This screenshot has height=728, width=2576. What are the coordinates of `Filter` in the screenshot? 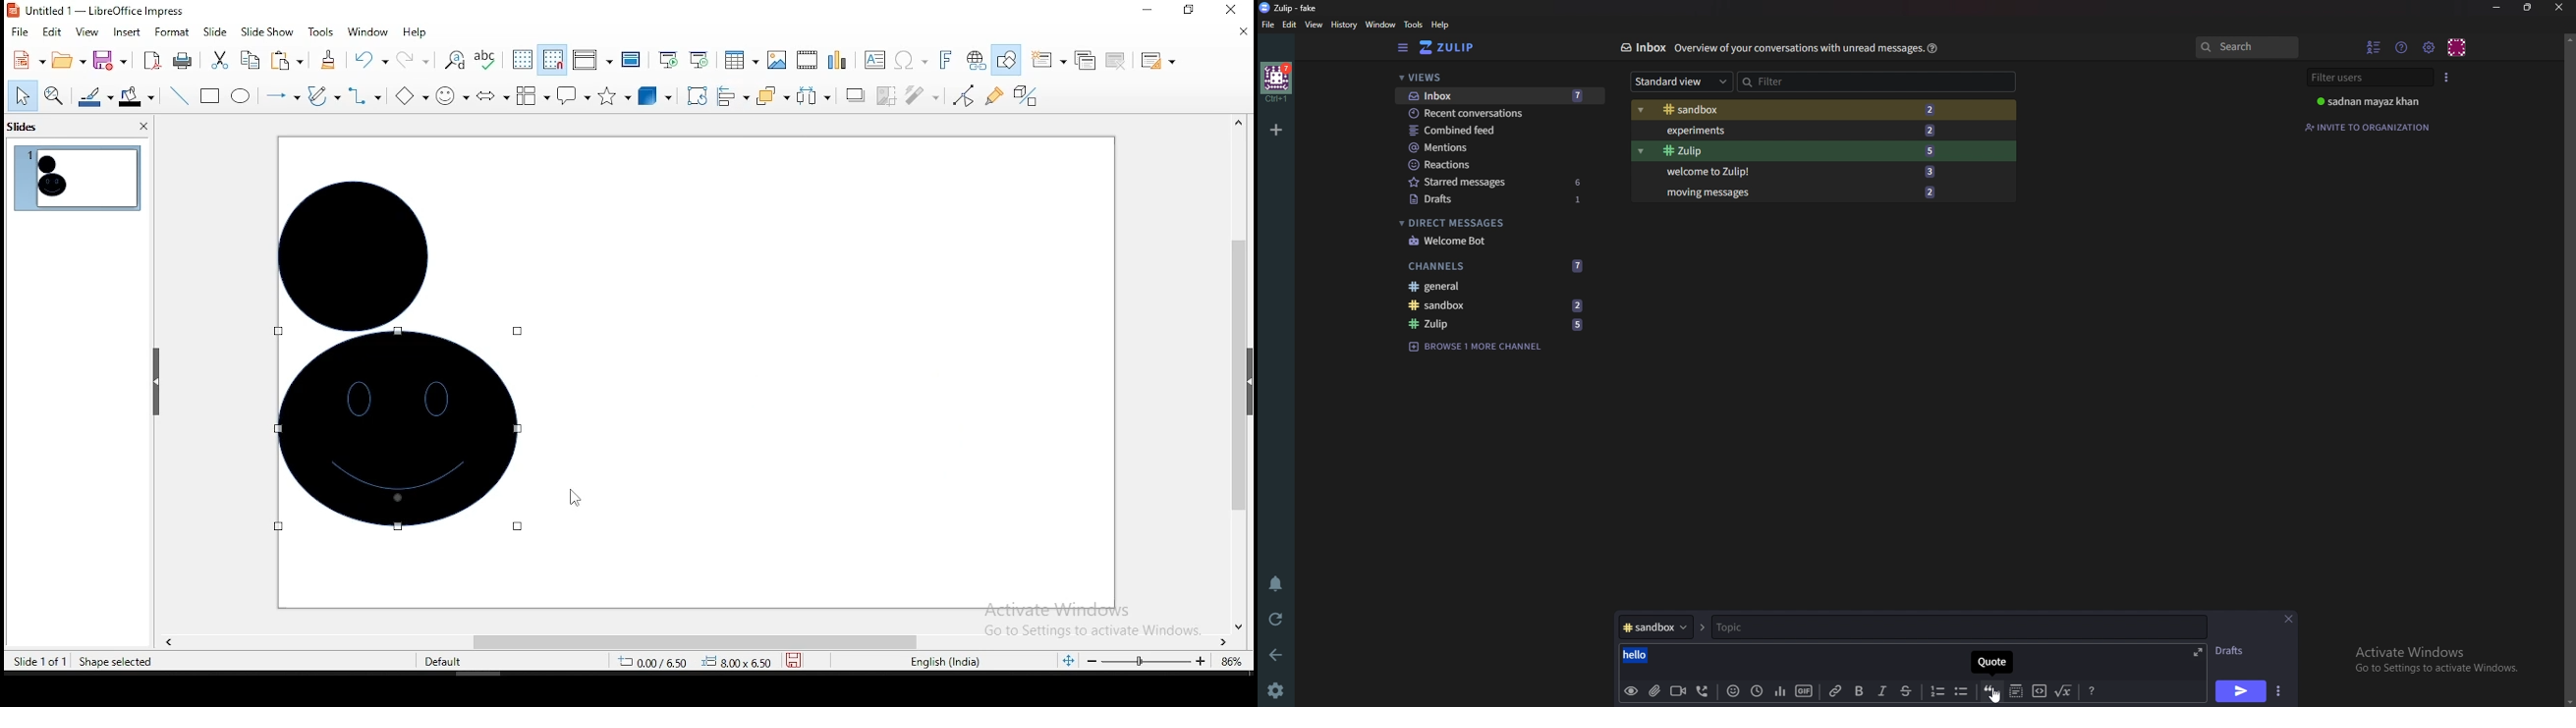 It's located at (1877, 82).